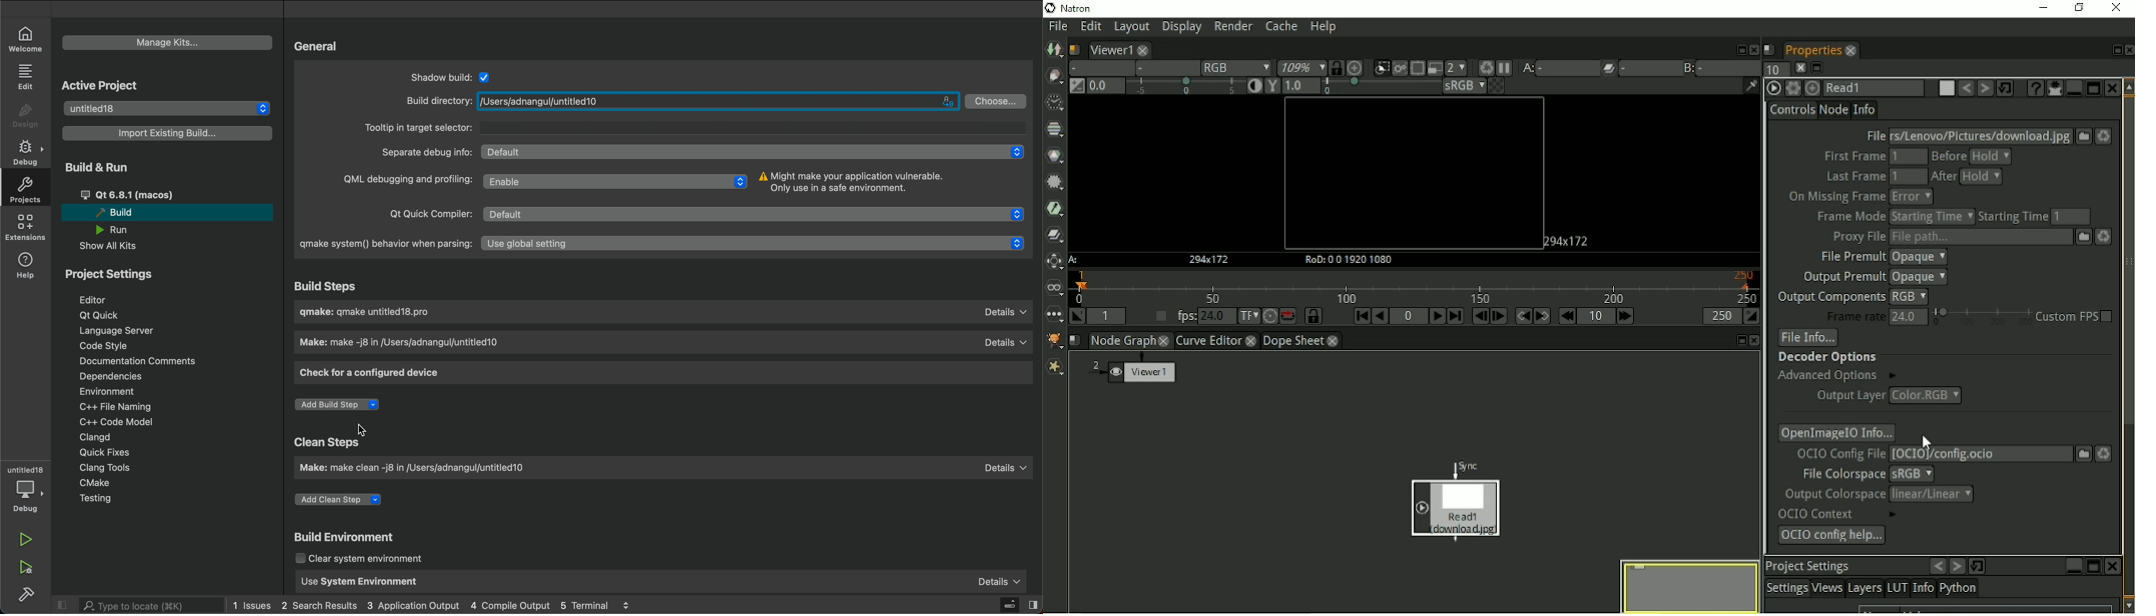 This screenshot has width=2156, height=616. What do you see at coordinates (28, 152) in the screenshot?
I see `debug` at bounding box center [28, 152].